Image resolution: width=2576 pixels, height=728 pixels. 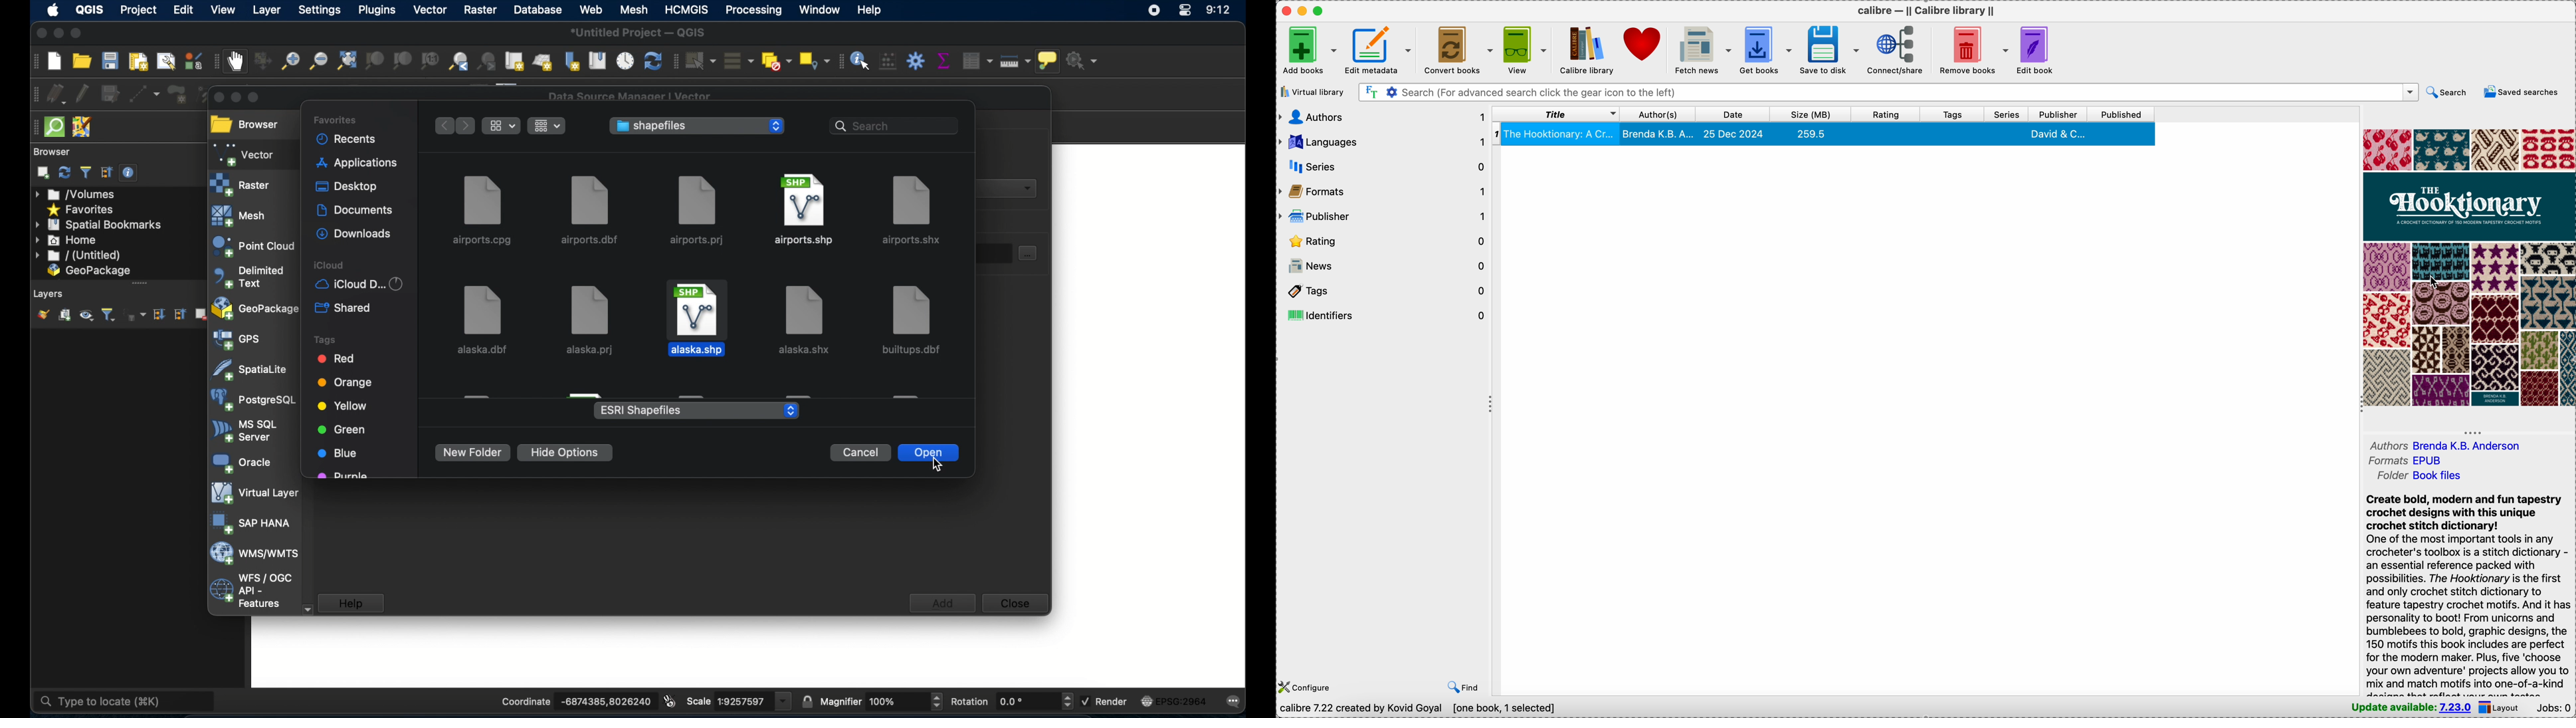 What do you see at coordinates (482, 318) in the screenshot?
I see `alaska.dbf  file` at bounding box center [482, 318].